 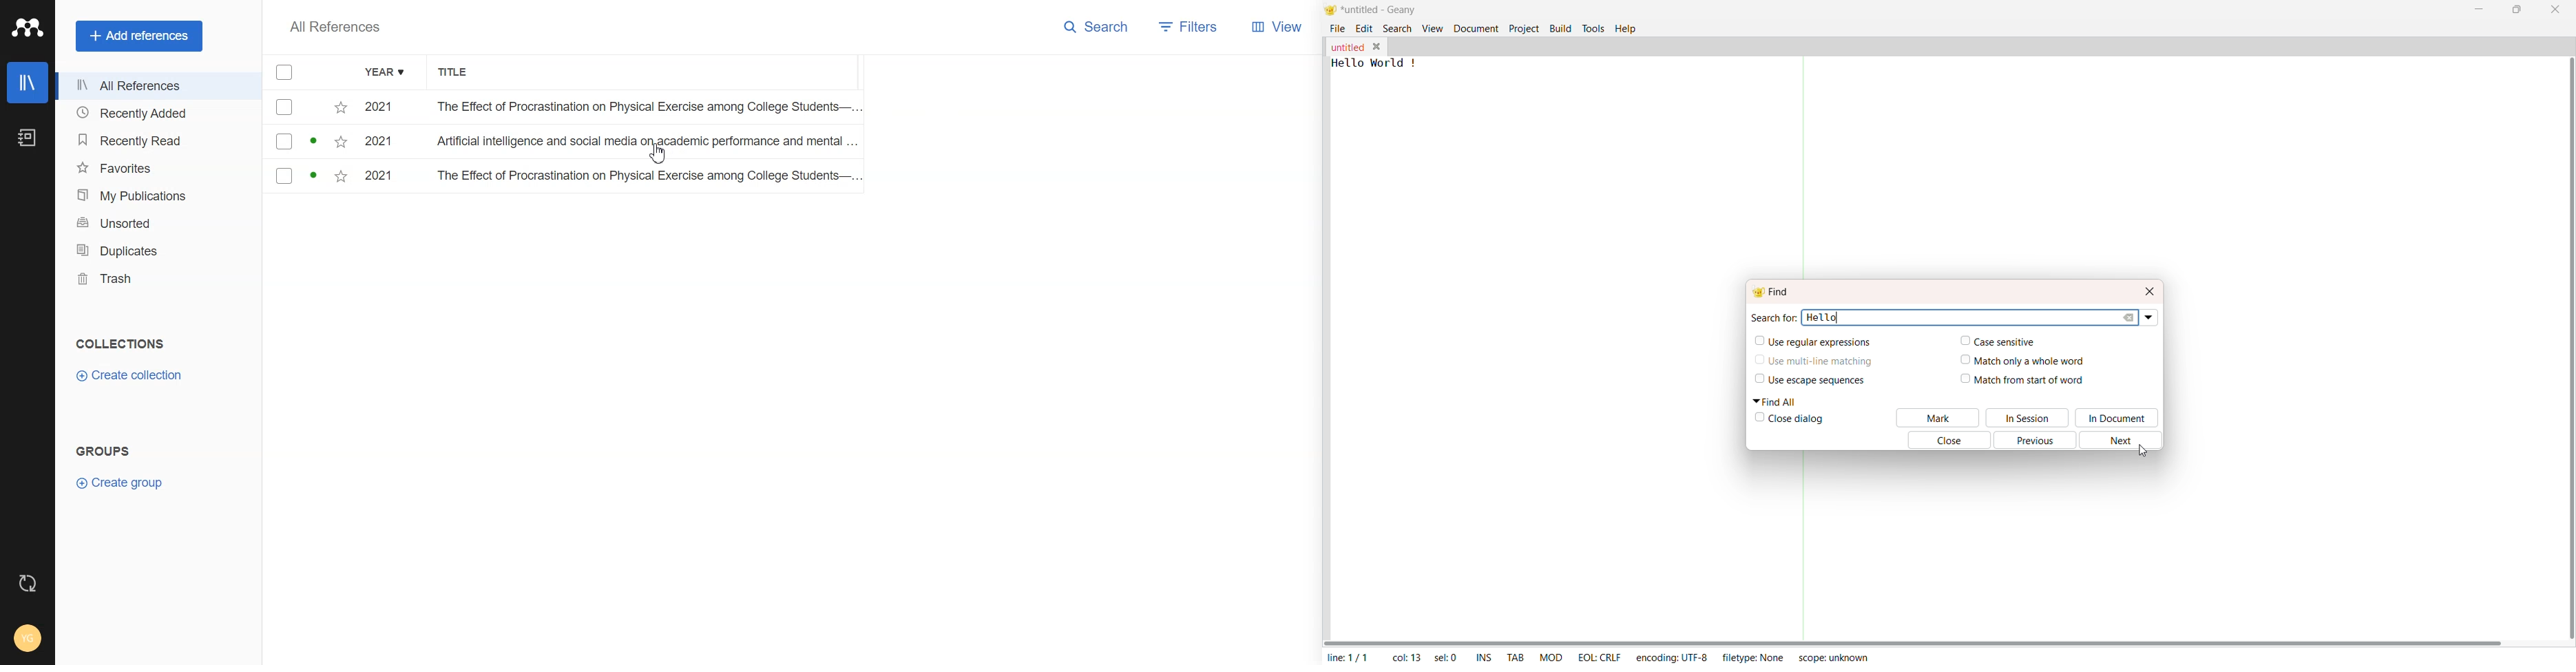 I want to click on Search, so click(x=1096, y=27).